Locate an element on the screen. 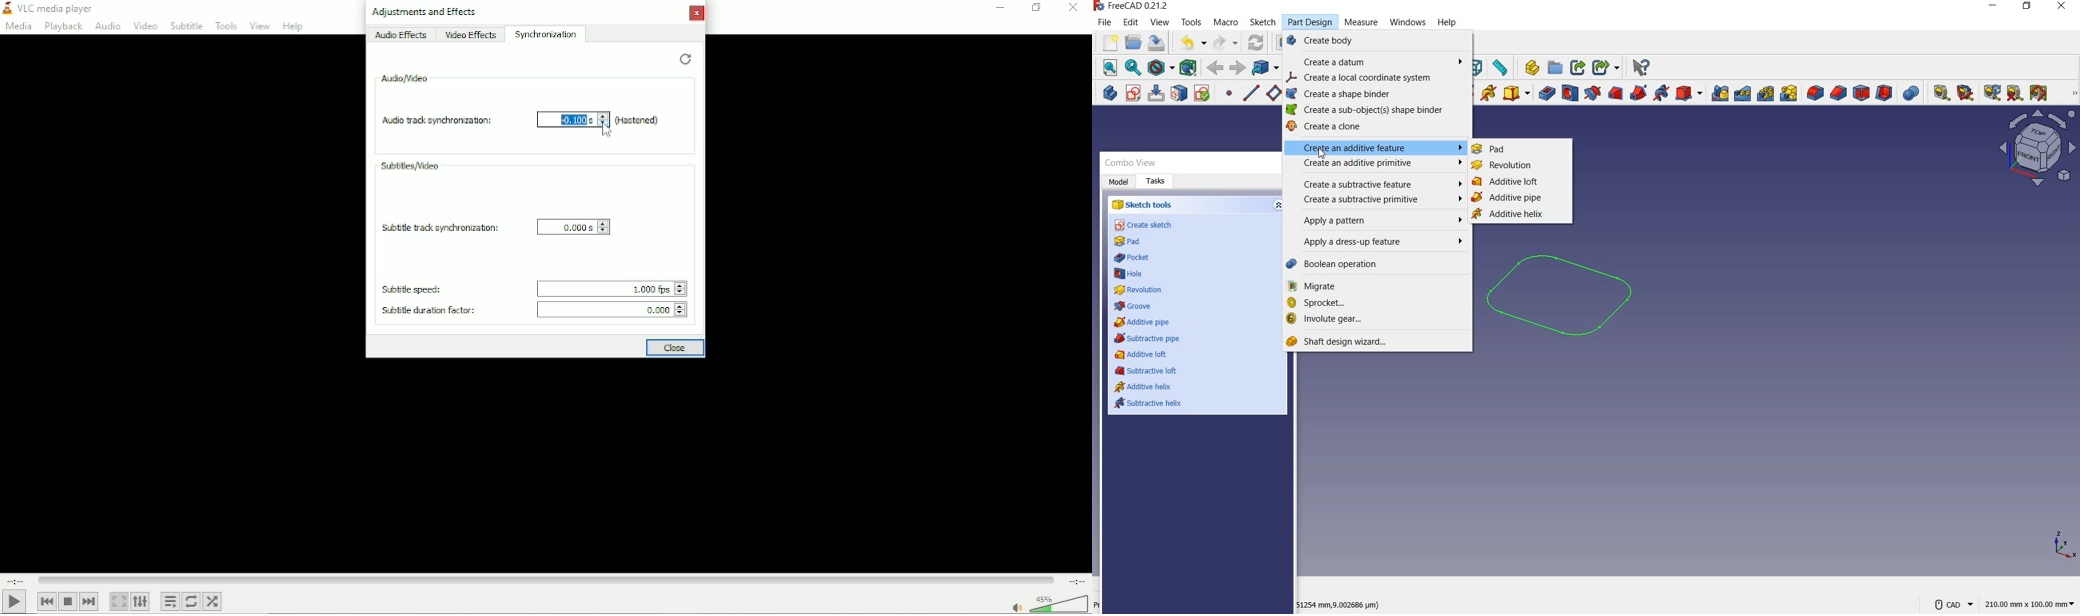 This screenshot has height=616, width=2100. measure linear is located at coordinates (1939, 92).